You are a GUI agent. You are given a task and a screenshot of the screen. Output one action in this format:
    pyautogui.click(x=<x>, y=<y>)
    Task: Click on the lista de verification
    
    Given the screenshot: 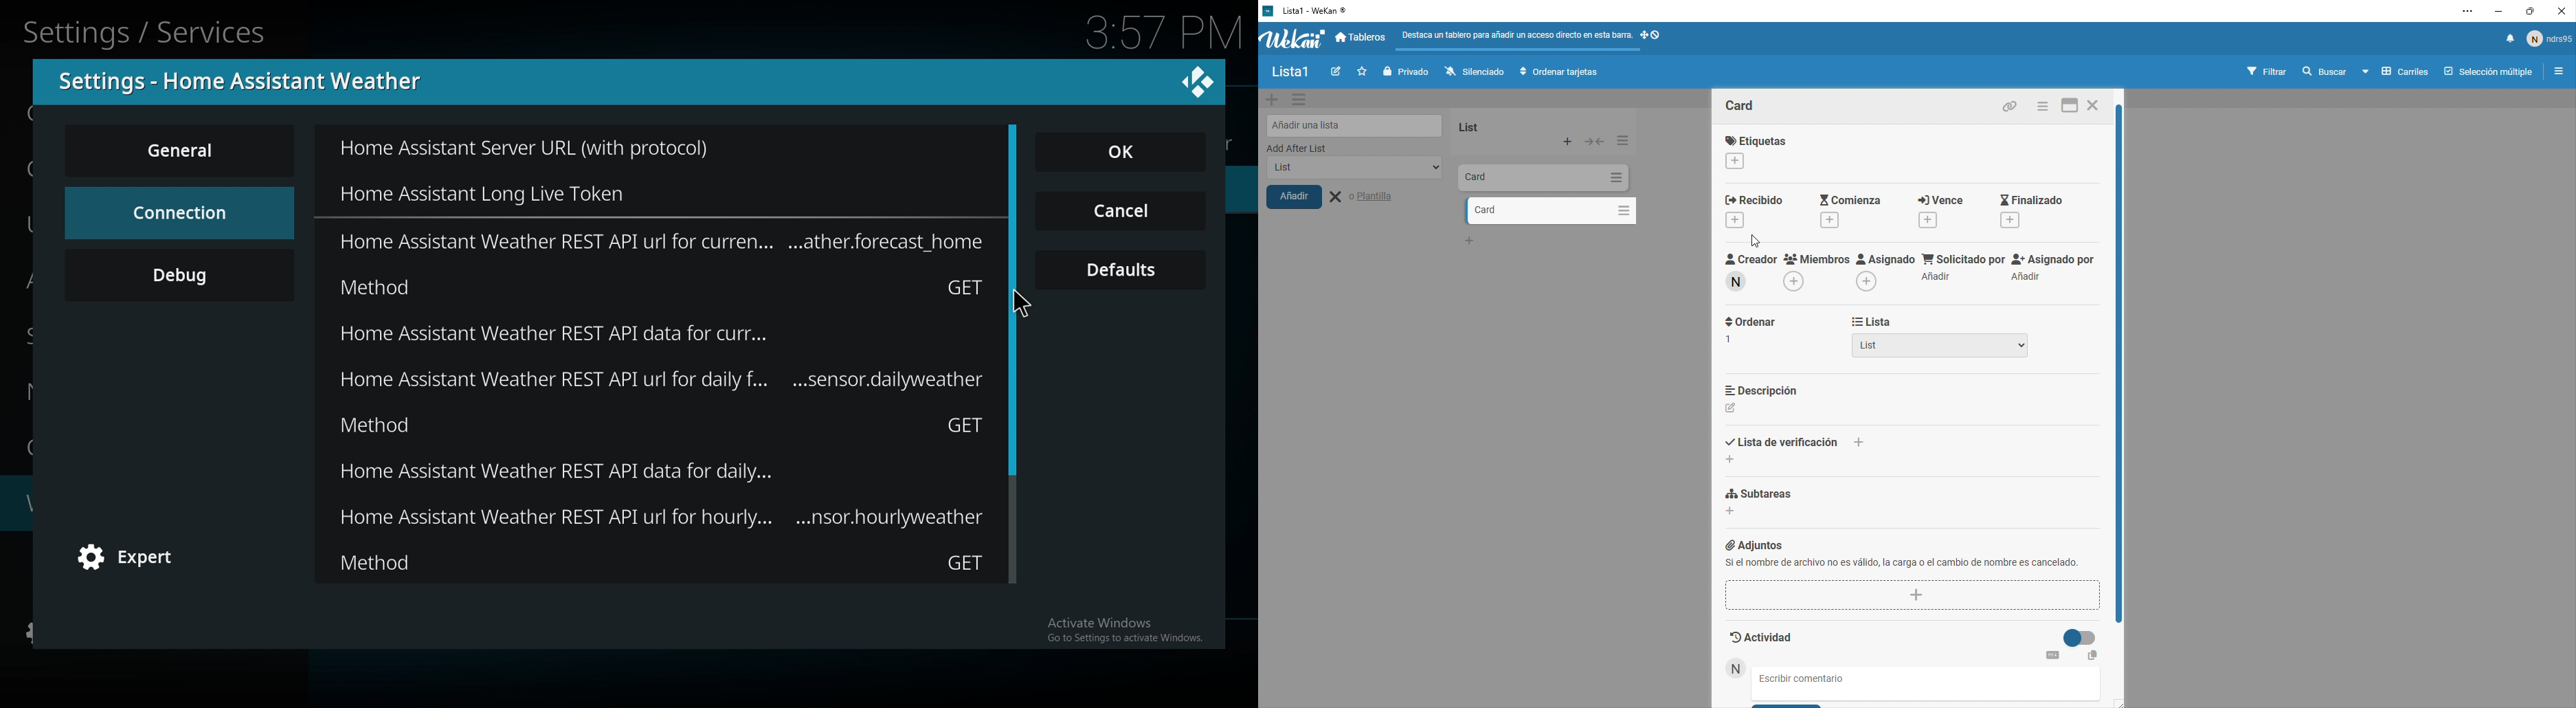 What is the action you would take?
    pyautogui.click(x=1790, y=444)
    